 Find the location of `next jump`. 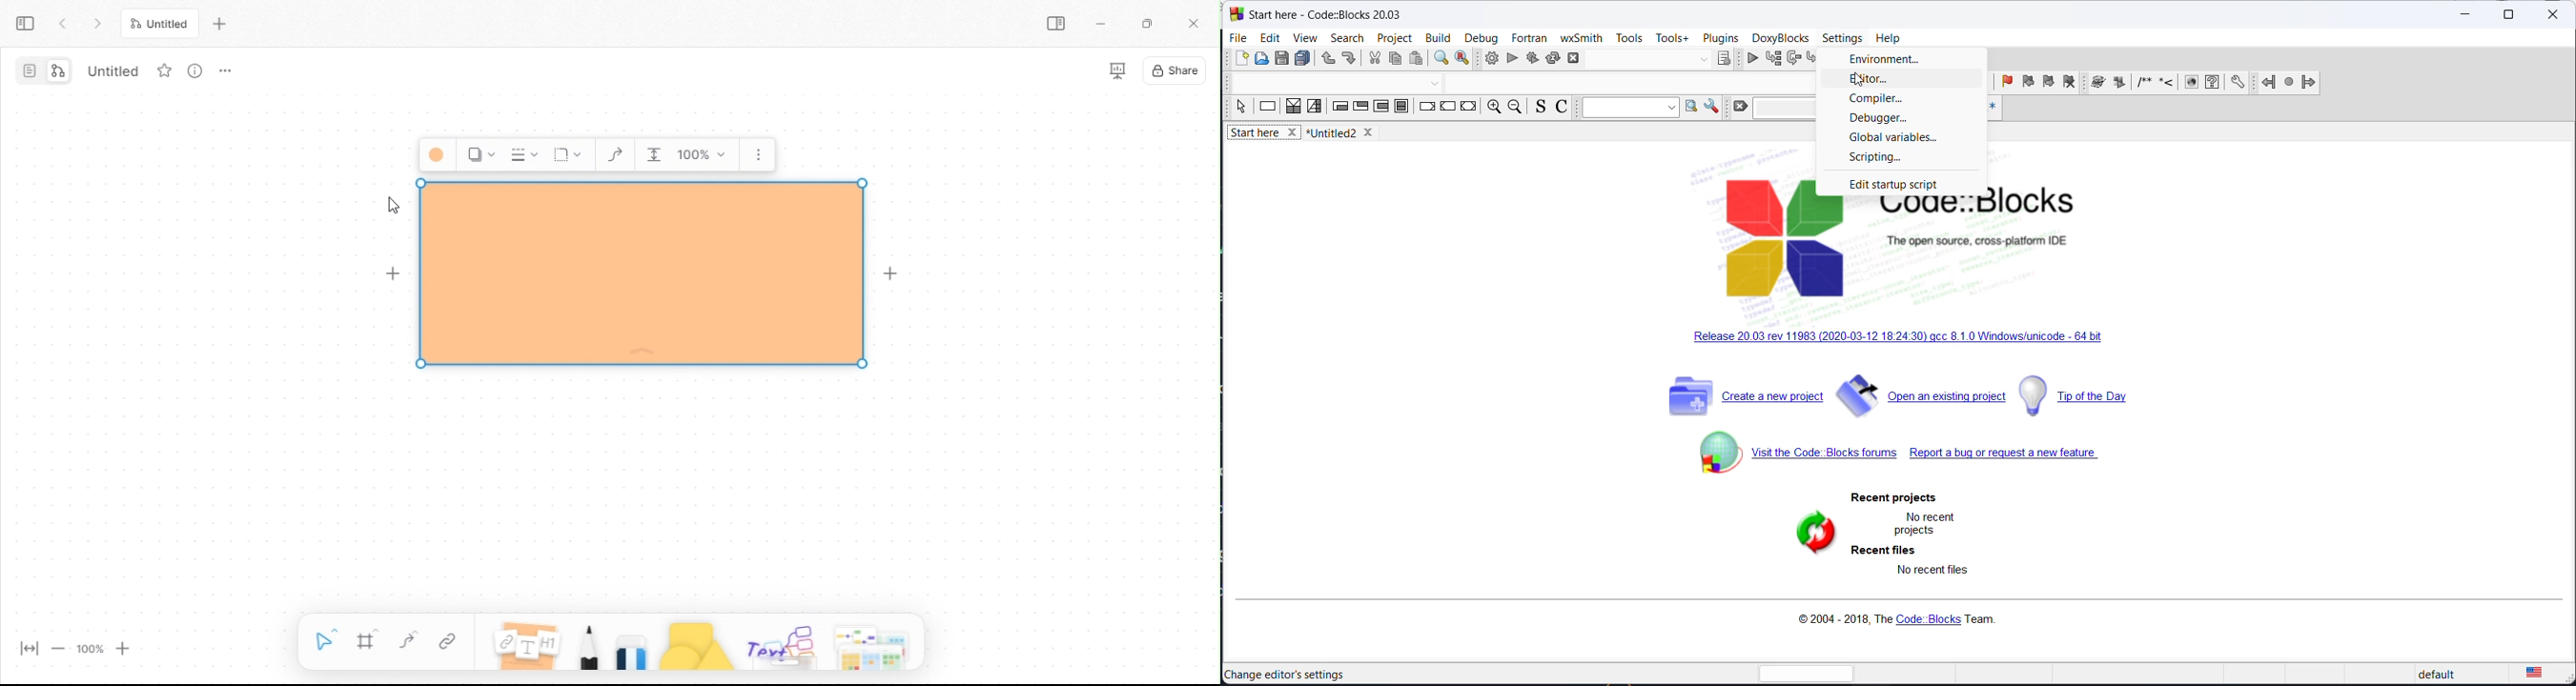

next jump is located at coordinates (2287, 84).